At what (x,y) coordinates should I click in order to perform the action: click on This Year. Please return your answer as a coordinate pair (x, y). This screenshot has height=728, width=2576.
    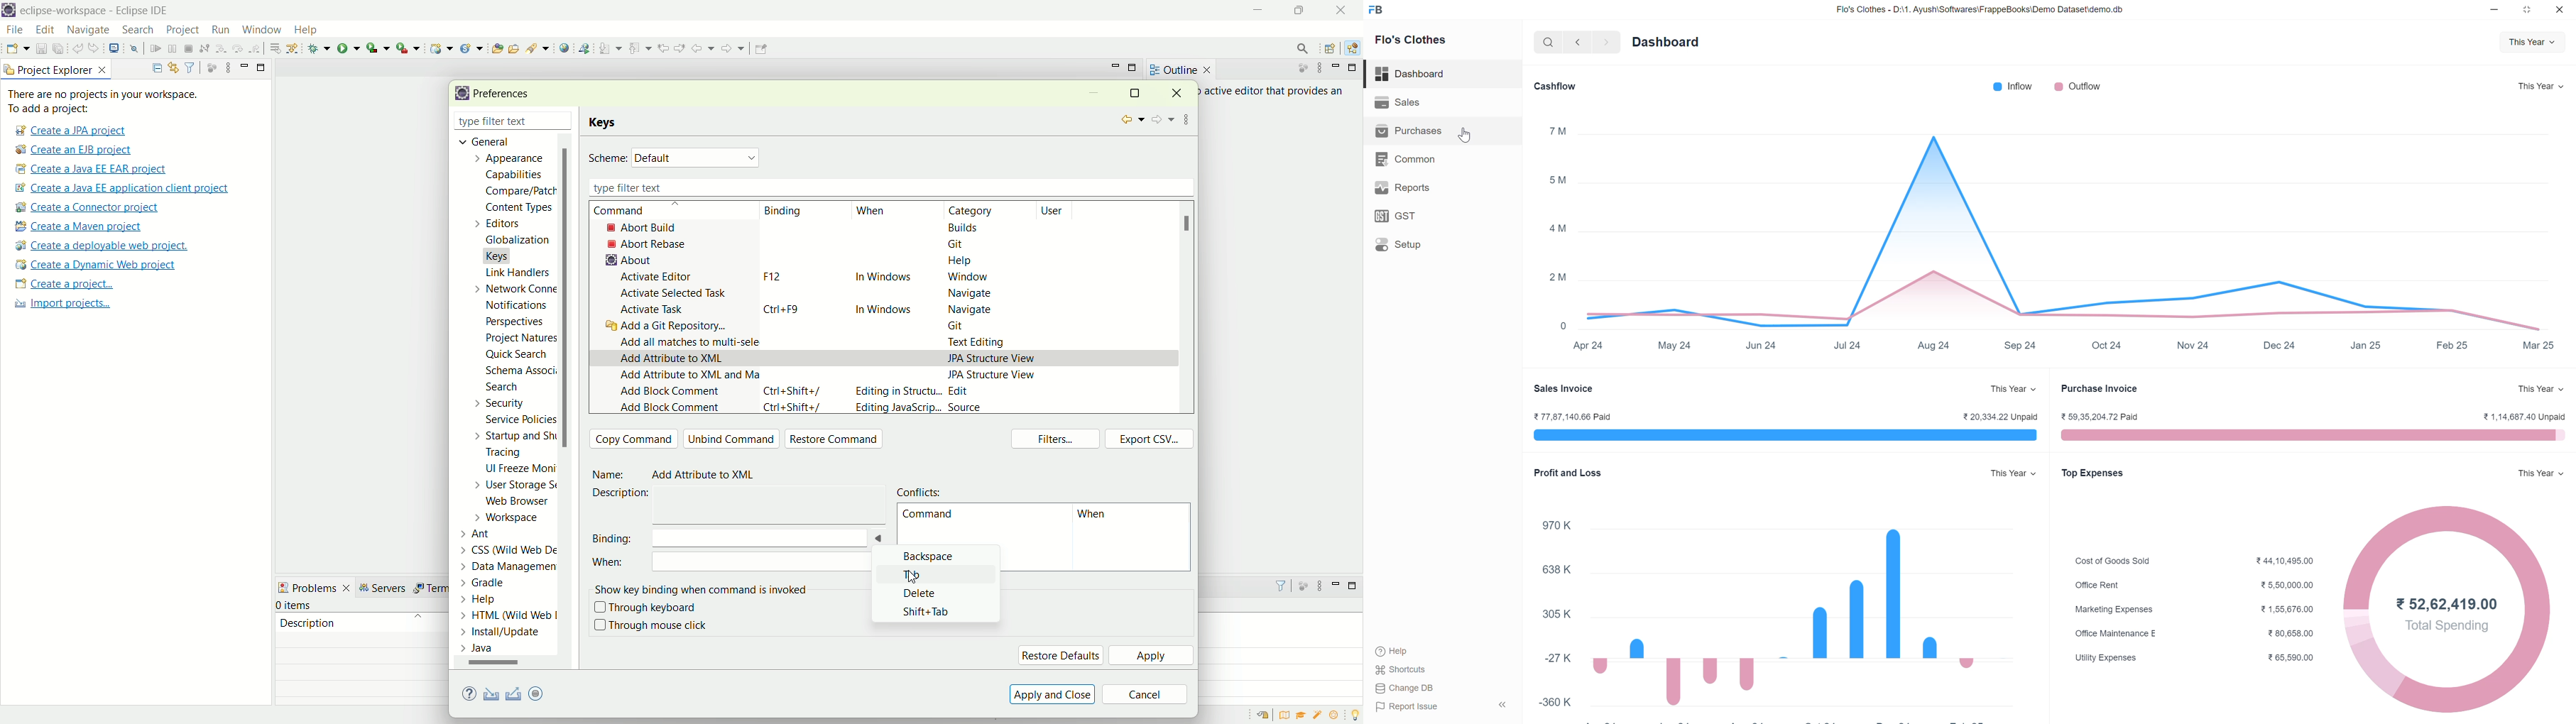
    Looking at the image, I should click on (2014, 473).